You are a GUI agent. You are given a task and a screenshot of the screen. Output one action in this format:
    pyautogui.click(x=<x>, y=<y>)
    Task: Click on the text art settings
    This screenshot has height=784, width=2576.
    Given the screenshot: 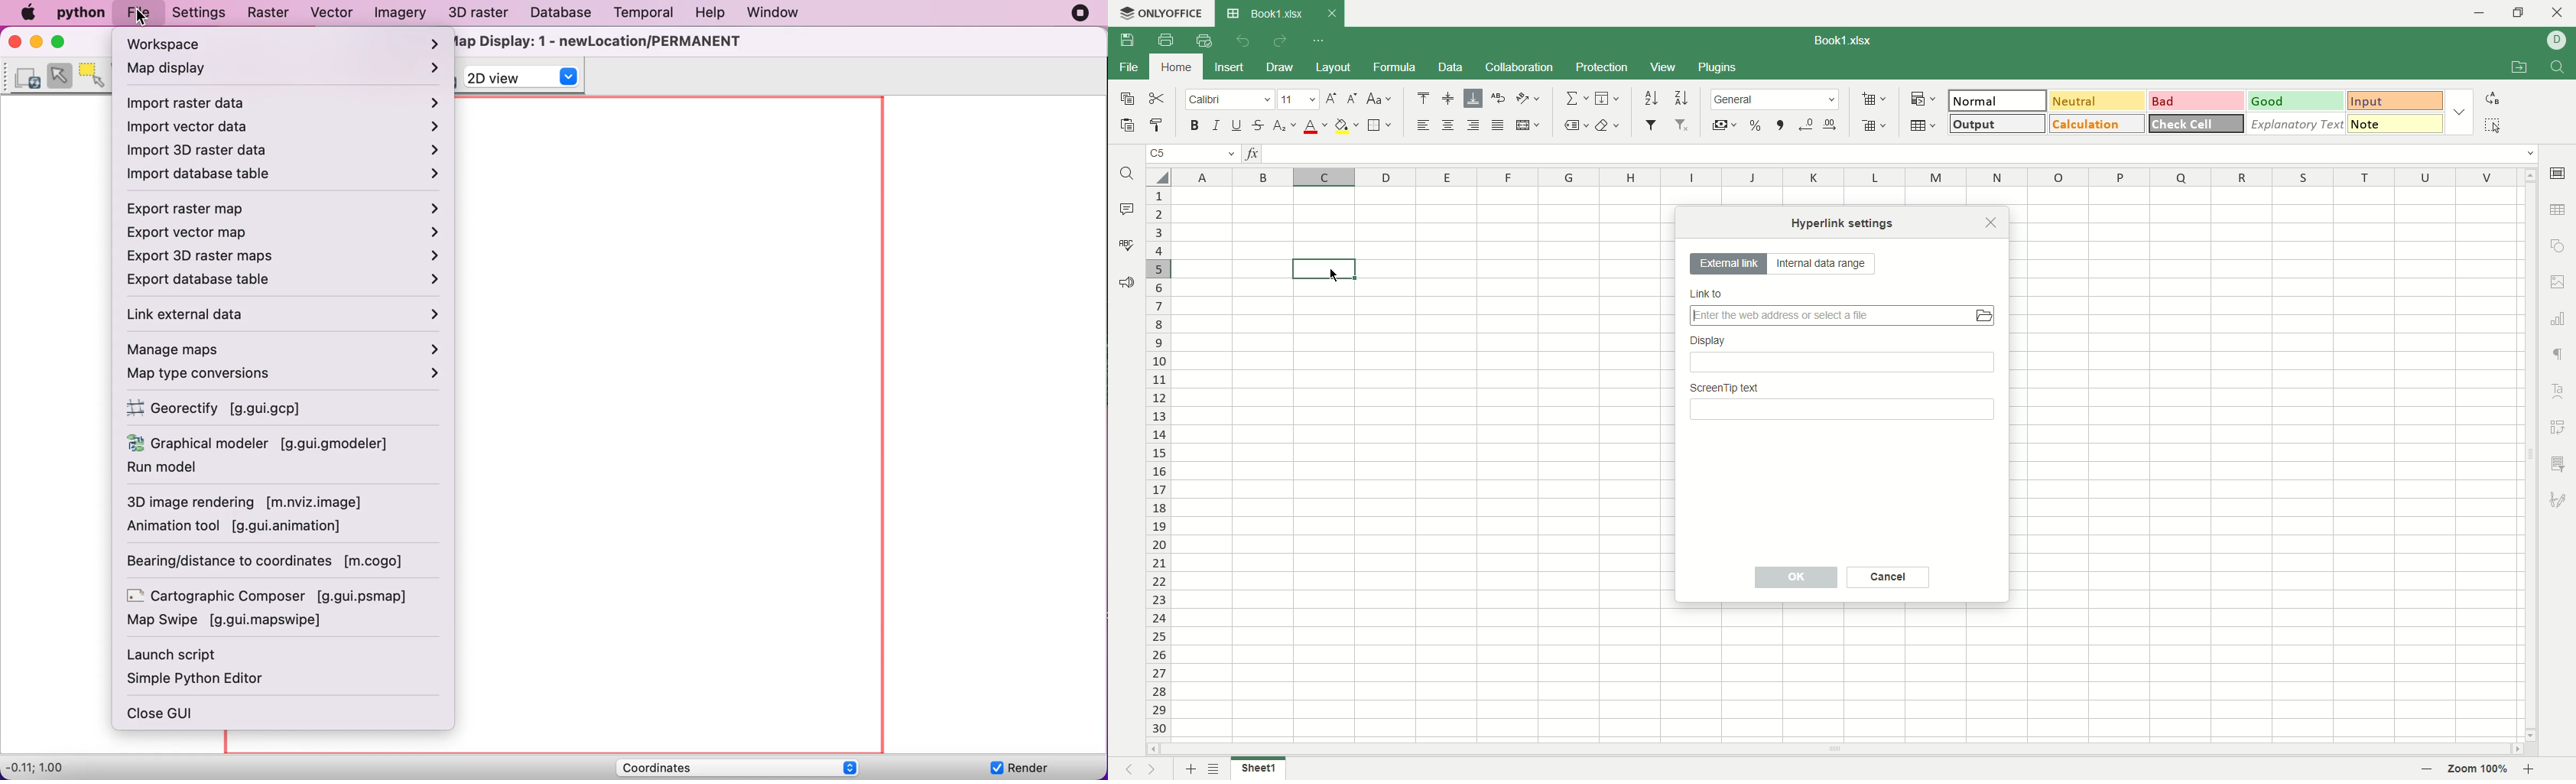 What is the action you would take?
    pyautogui.click(x=2561, y=388)
    